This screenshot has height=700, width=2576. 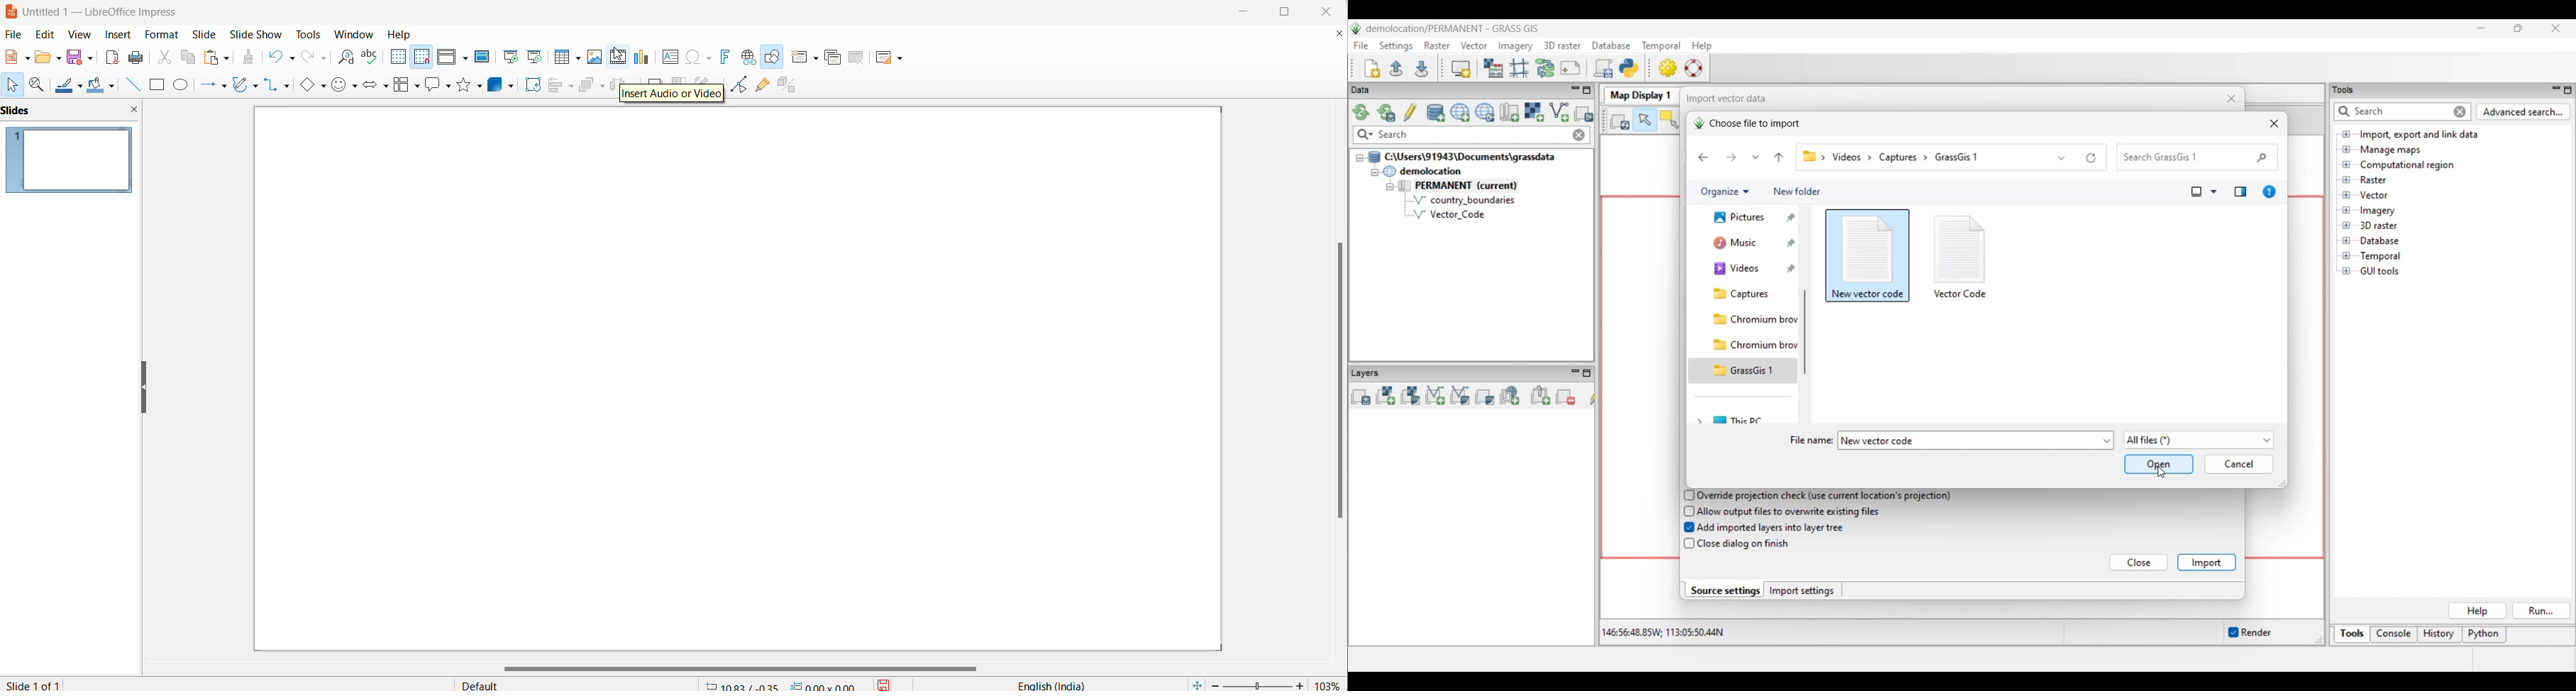 What do you see at coordinates (710, 57) in the screenshot?
I see `special character options` at bounding box center [710, 57].